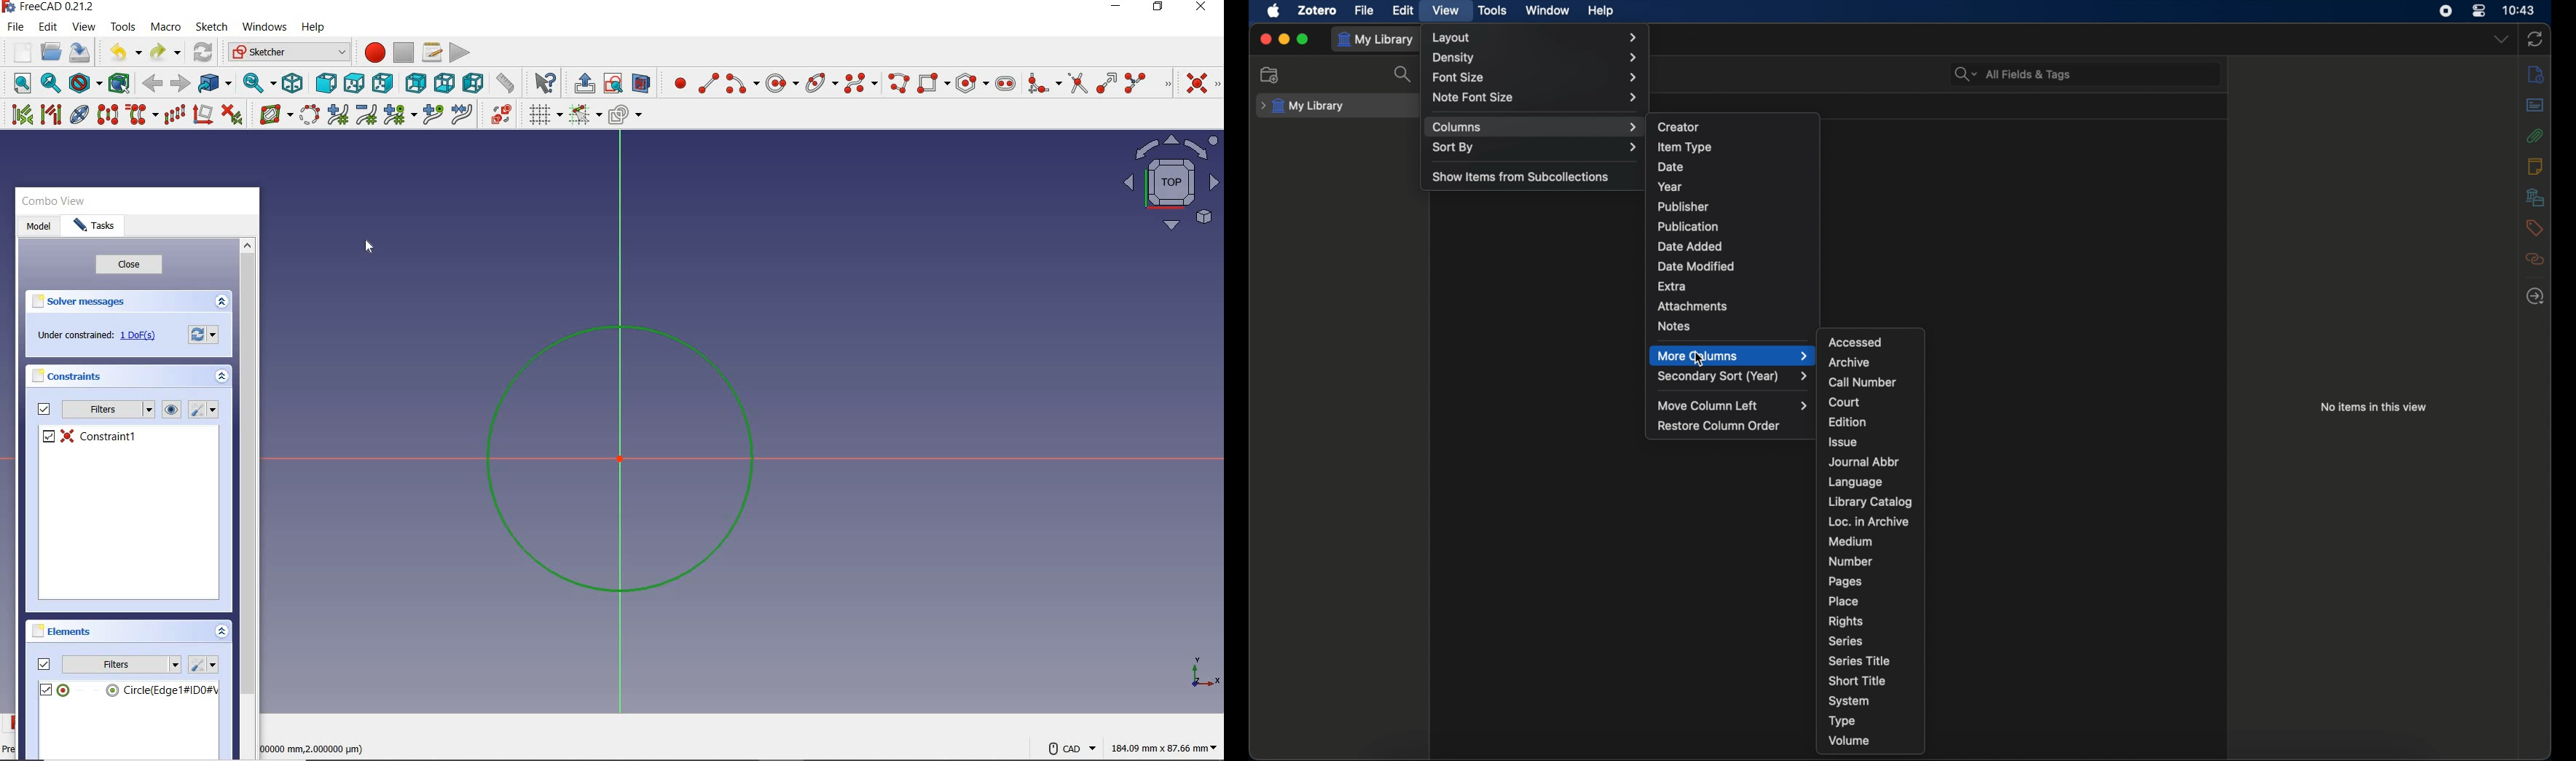 The height and width of the screenshot is (784, 2576). What do you see at coordinates (203, 52) in the screenshot?
I see `reload` at bounding box center [203, 52].